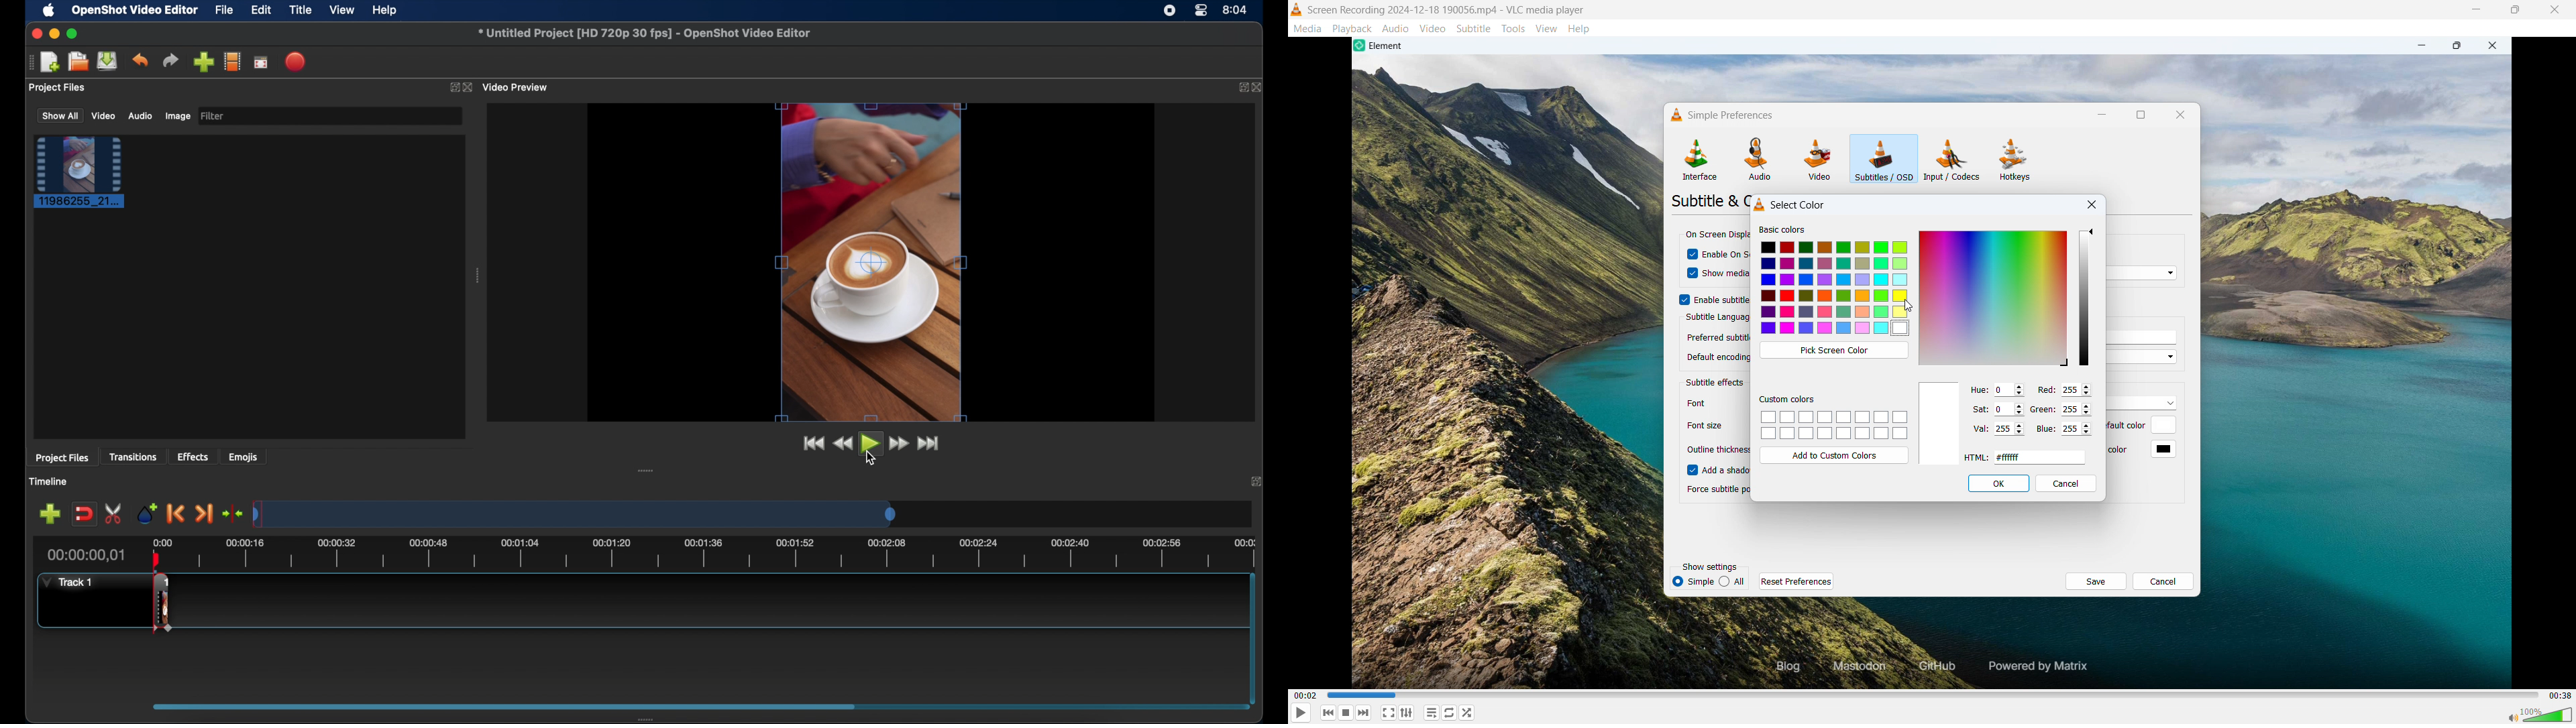 The height and width of the screenshot is (728, 2576). I want to click on jump to start, so click(813, 443).